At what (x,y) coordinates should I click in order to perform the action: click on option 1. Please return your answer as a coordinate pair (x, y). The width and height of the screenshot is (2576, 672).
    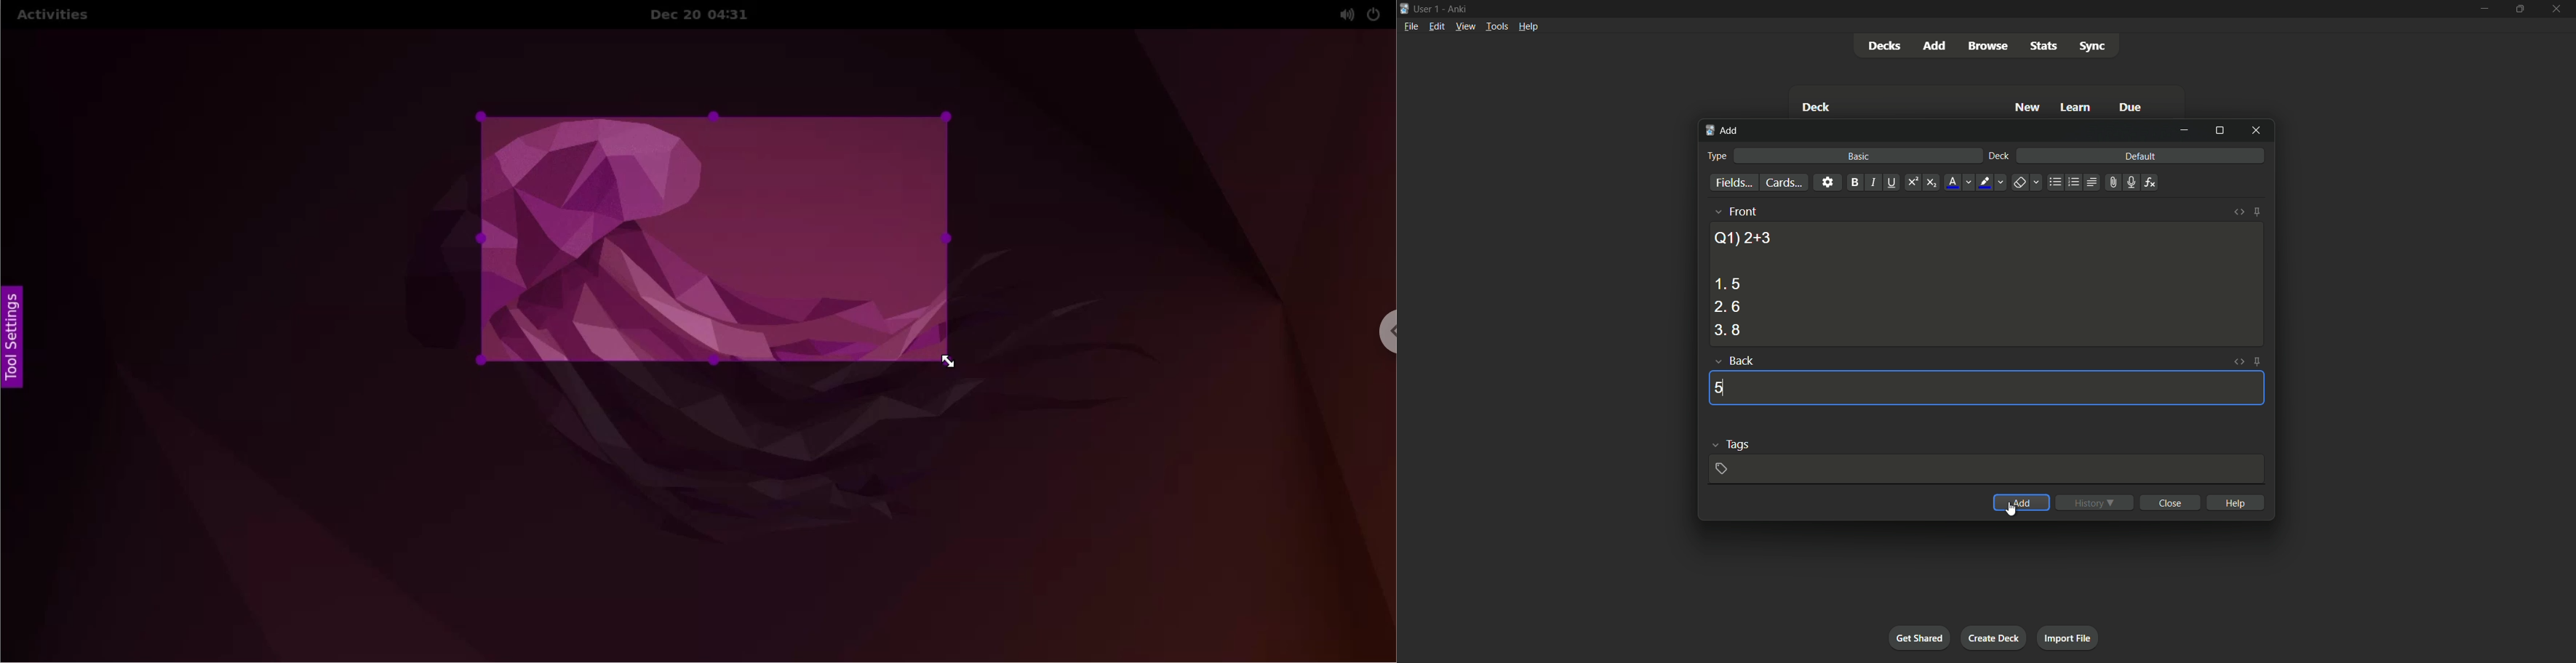
    Looking at the image, I should click on (1727, 284).